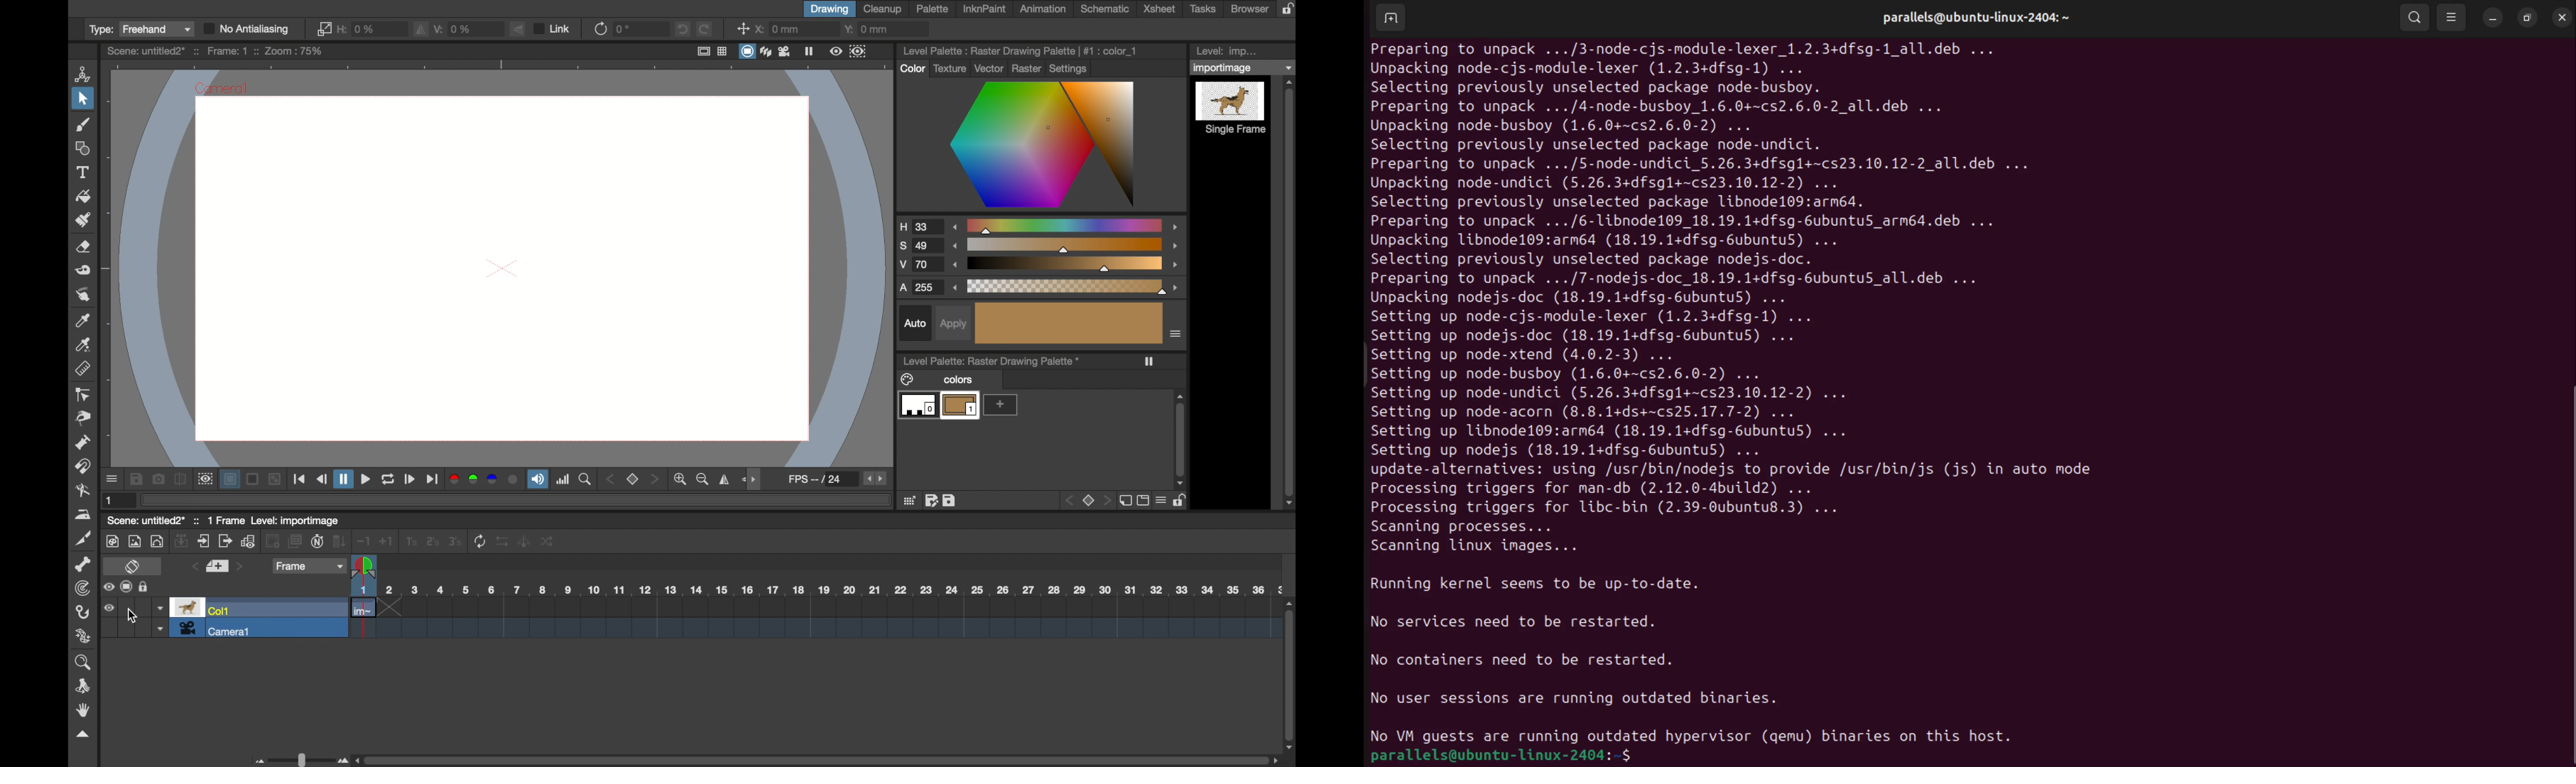  I want to click on playhead, so click(364, 567).